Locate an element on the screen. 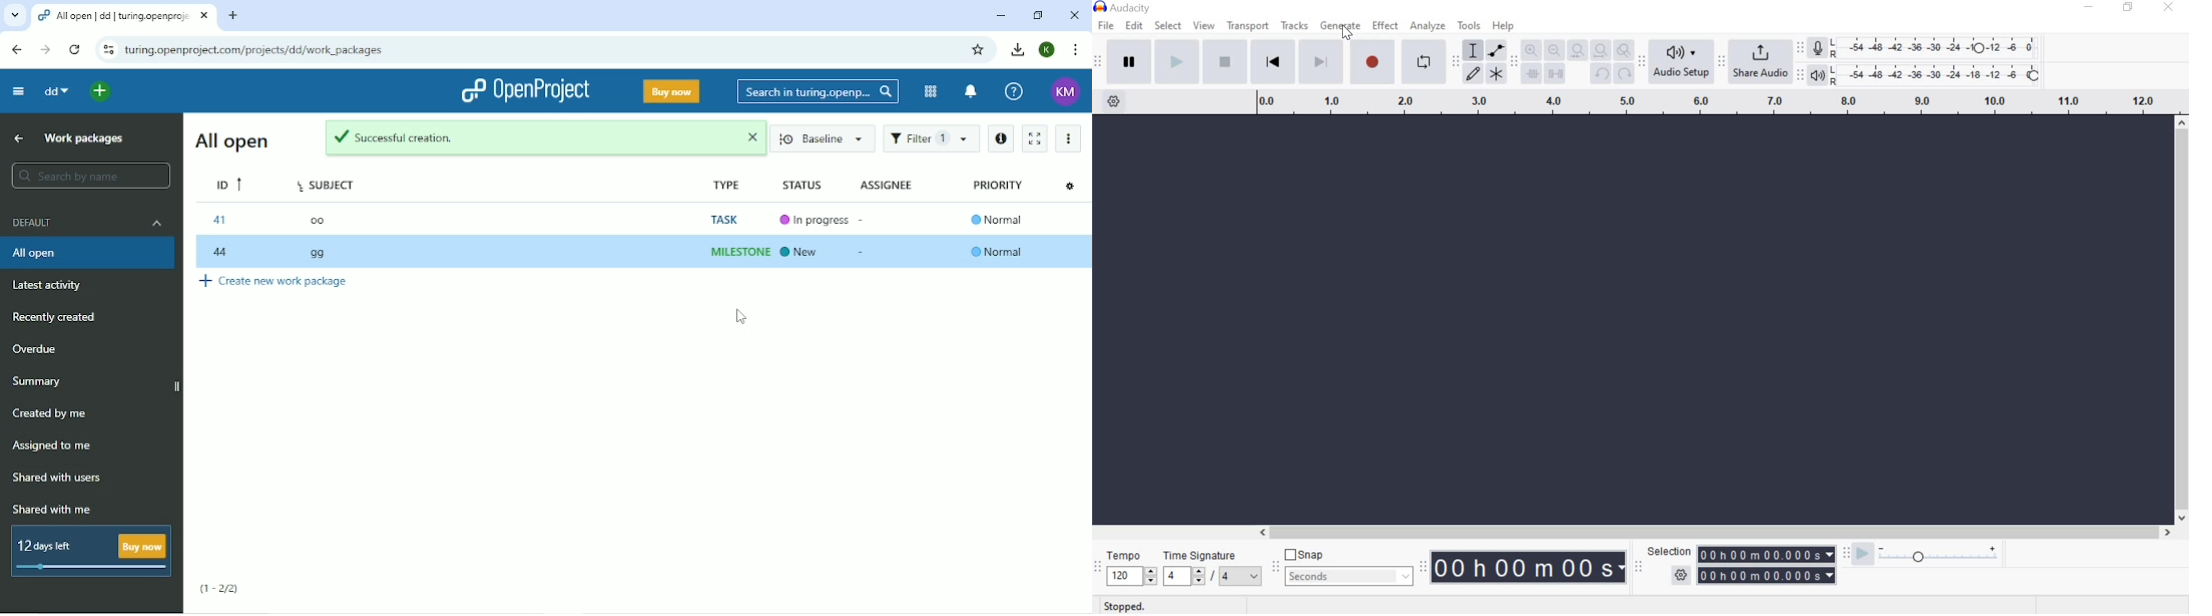 Image resolution: width=2212 pixels, height=616 pixels. Buy now is located at coordinates (670, 93).